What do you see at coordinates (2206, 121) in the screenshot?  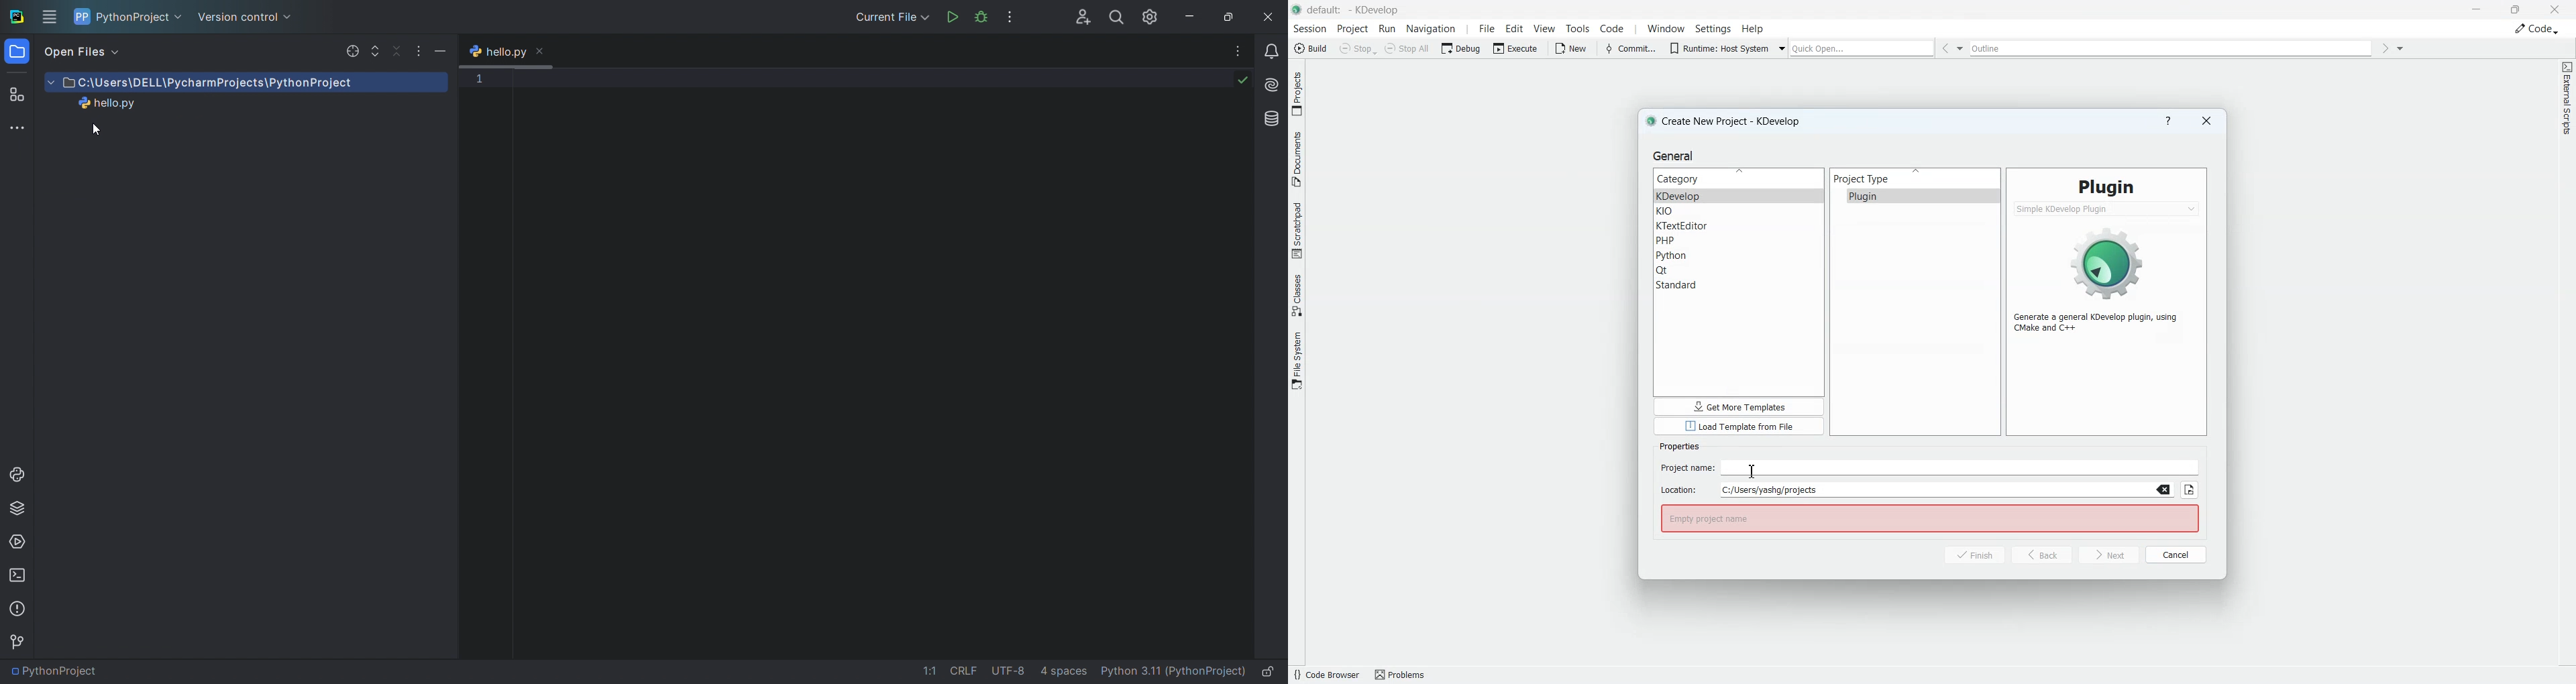 I see `Close` at bounding box center [2206, 121].